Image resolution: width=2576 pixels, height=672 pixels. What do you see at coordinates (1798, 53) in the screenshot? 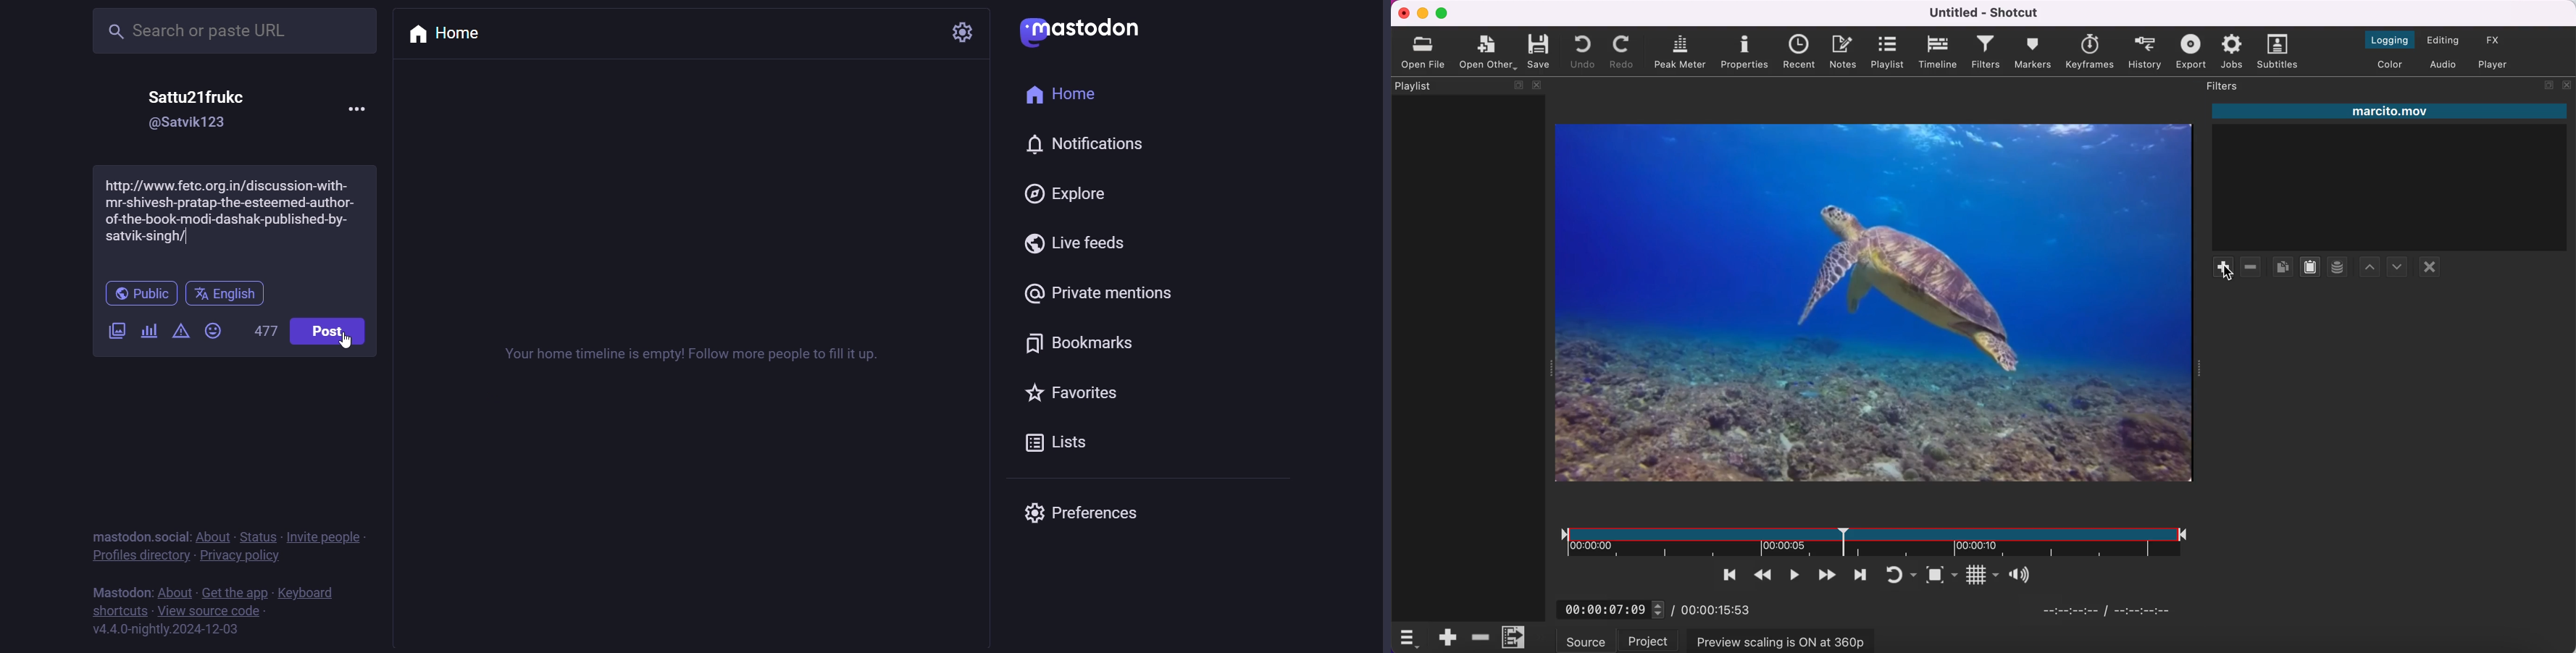
I see `recent` at bounding box center [1798, 53].